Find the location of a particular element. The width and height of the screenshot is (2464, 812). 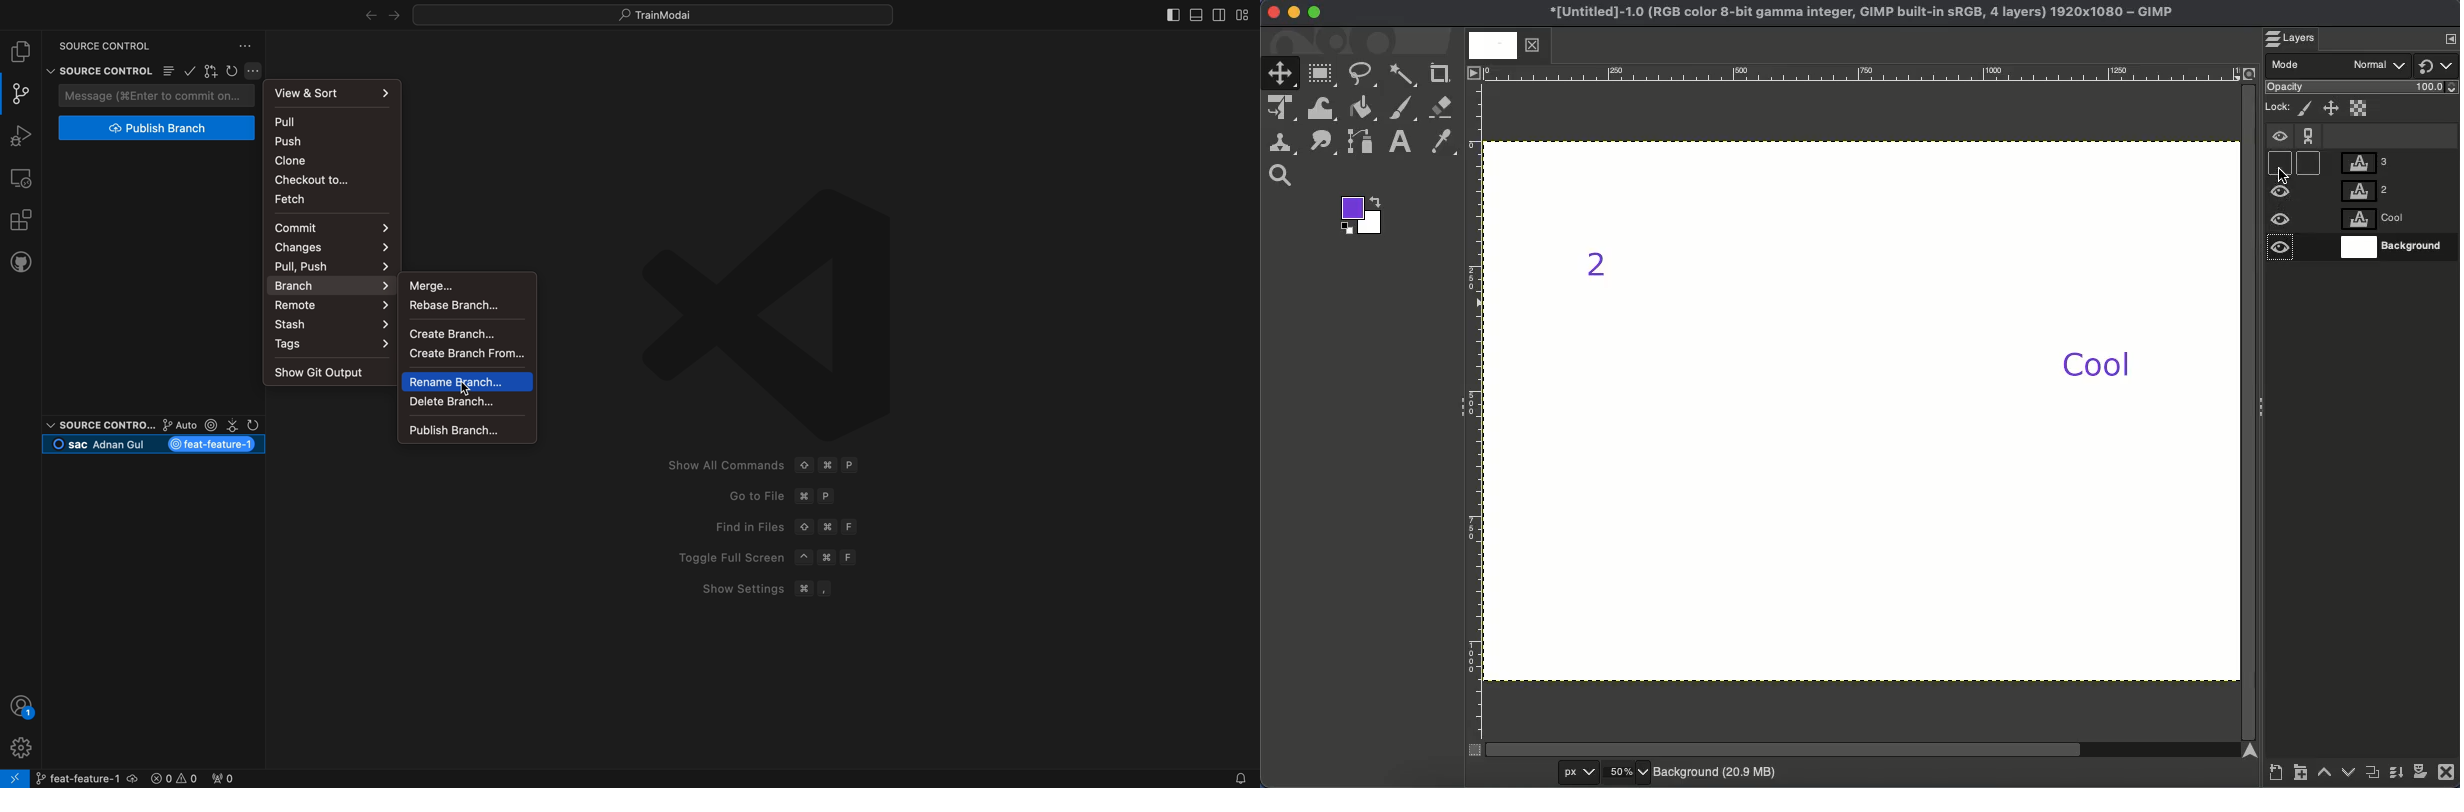

VScode logo is located at coordinates (763, 311).